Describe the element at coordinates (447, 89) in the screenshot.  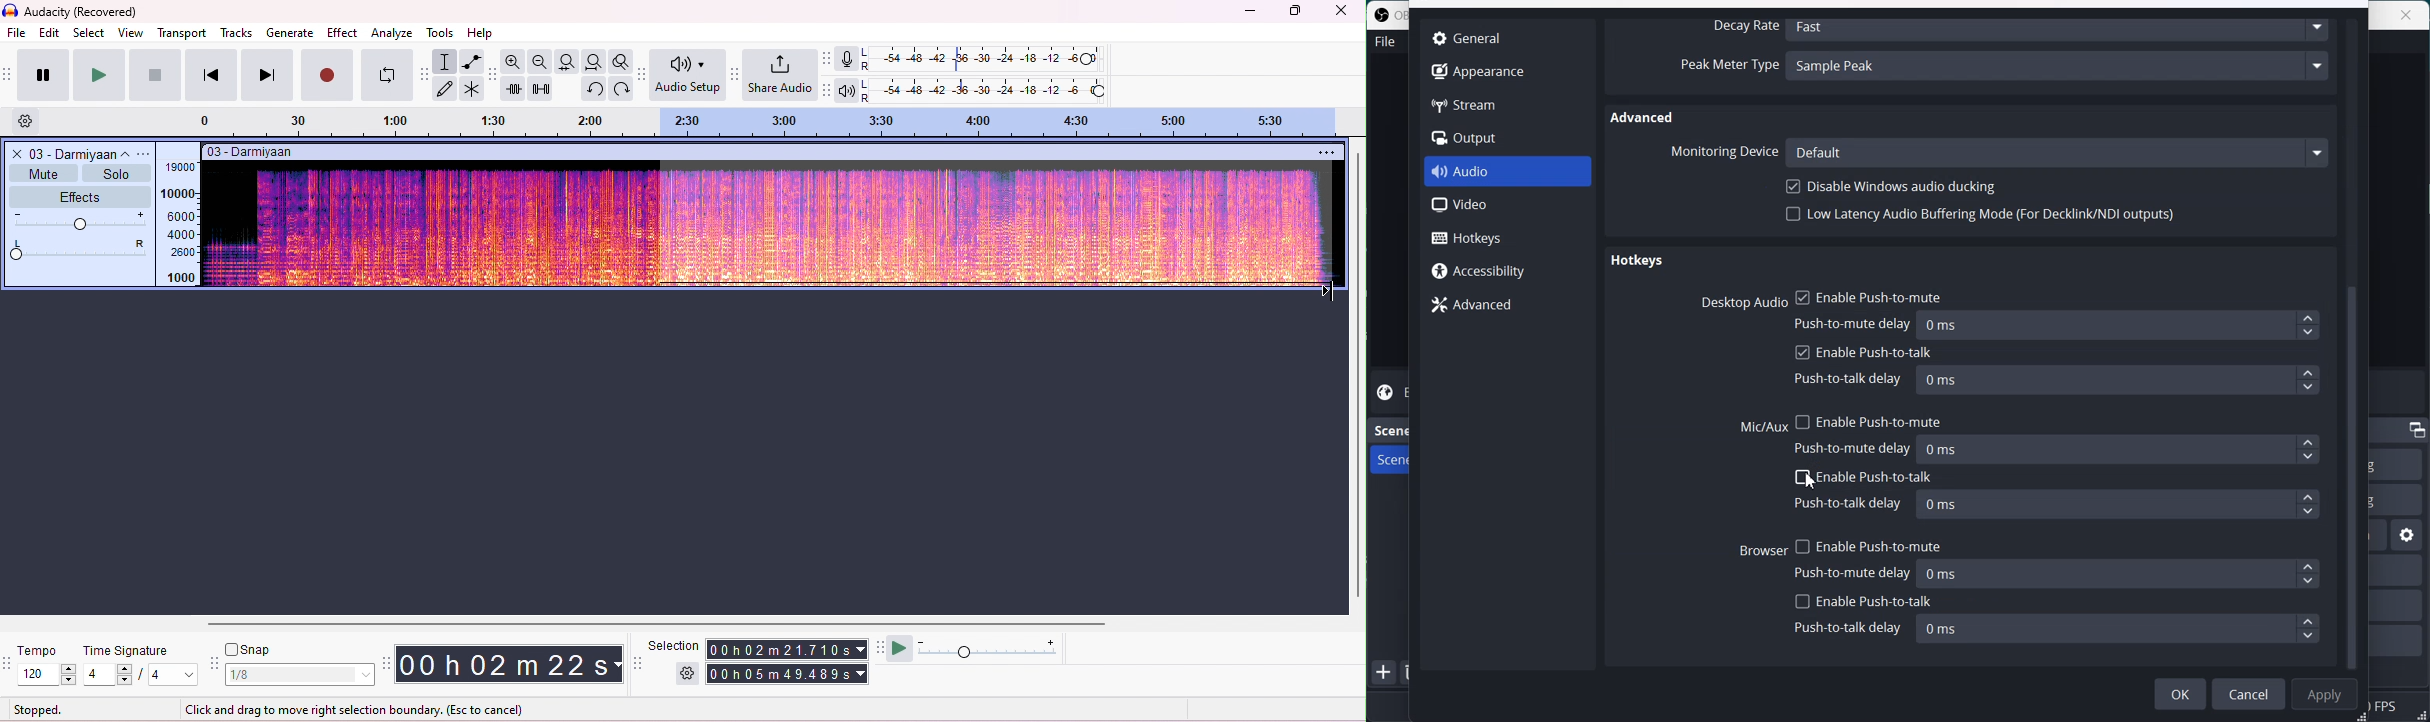
I see `draw` at that location.